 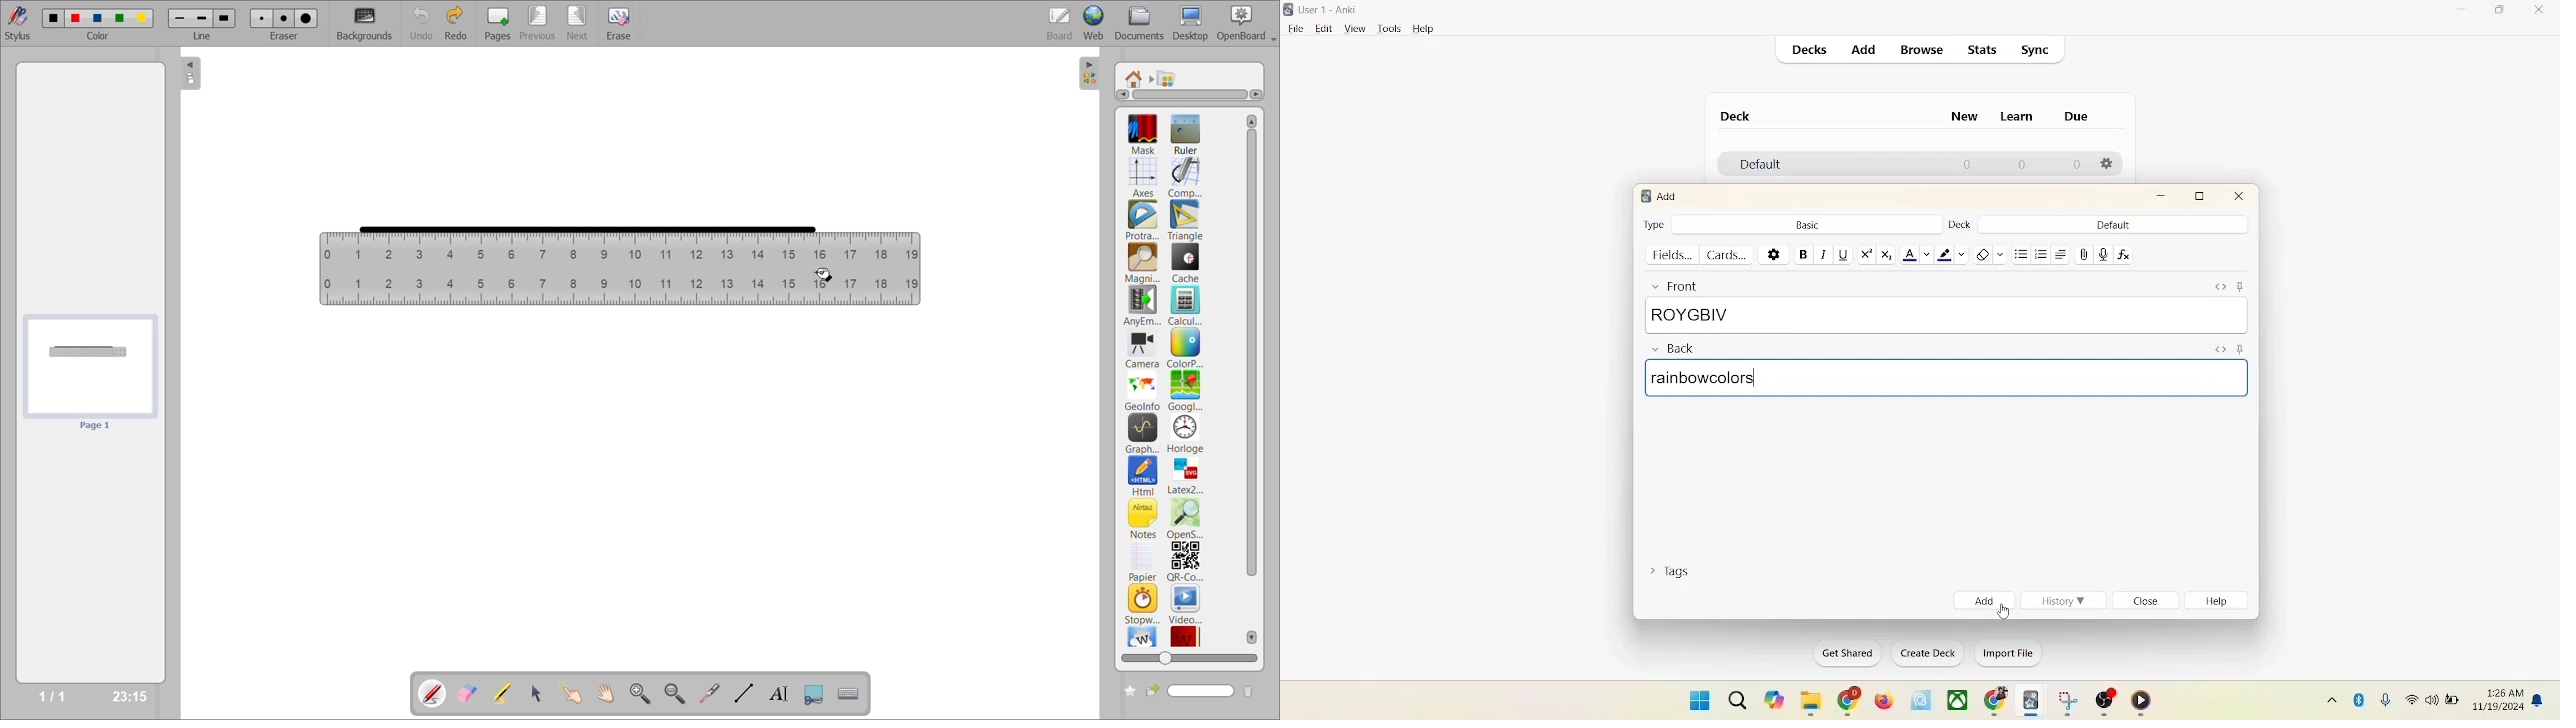 I want to click on add, so click(x=1669, y=196).